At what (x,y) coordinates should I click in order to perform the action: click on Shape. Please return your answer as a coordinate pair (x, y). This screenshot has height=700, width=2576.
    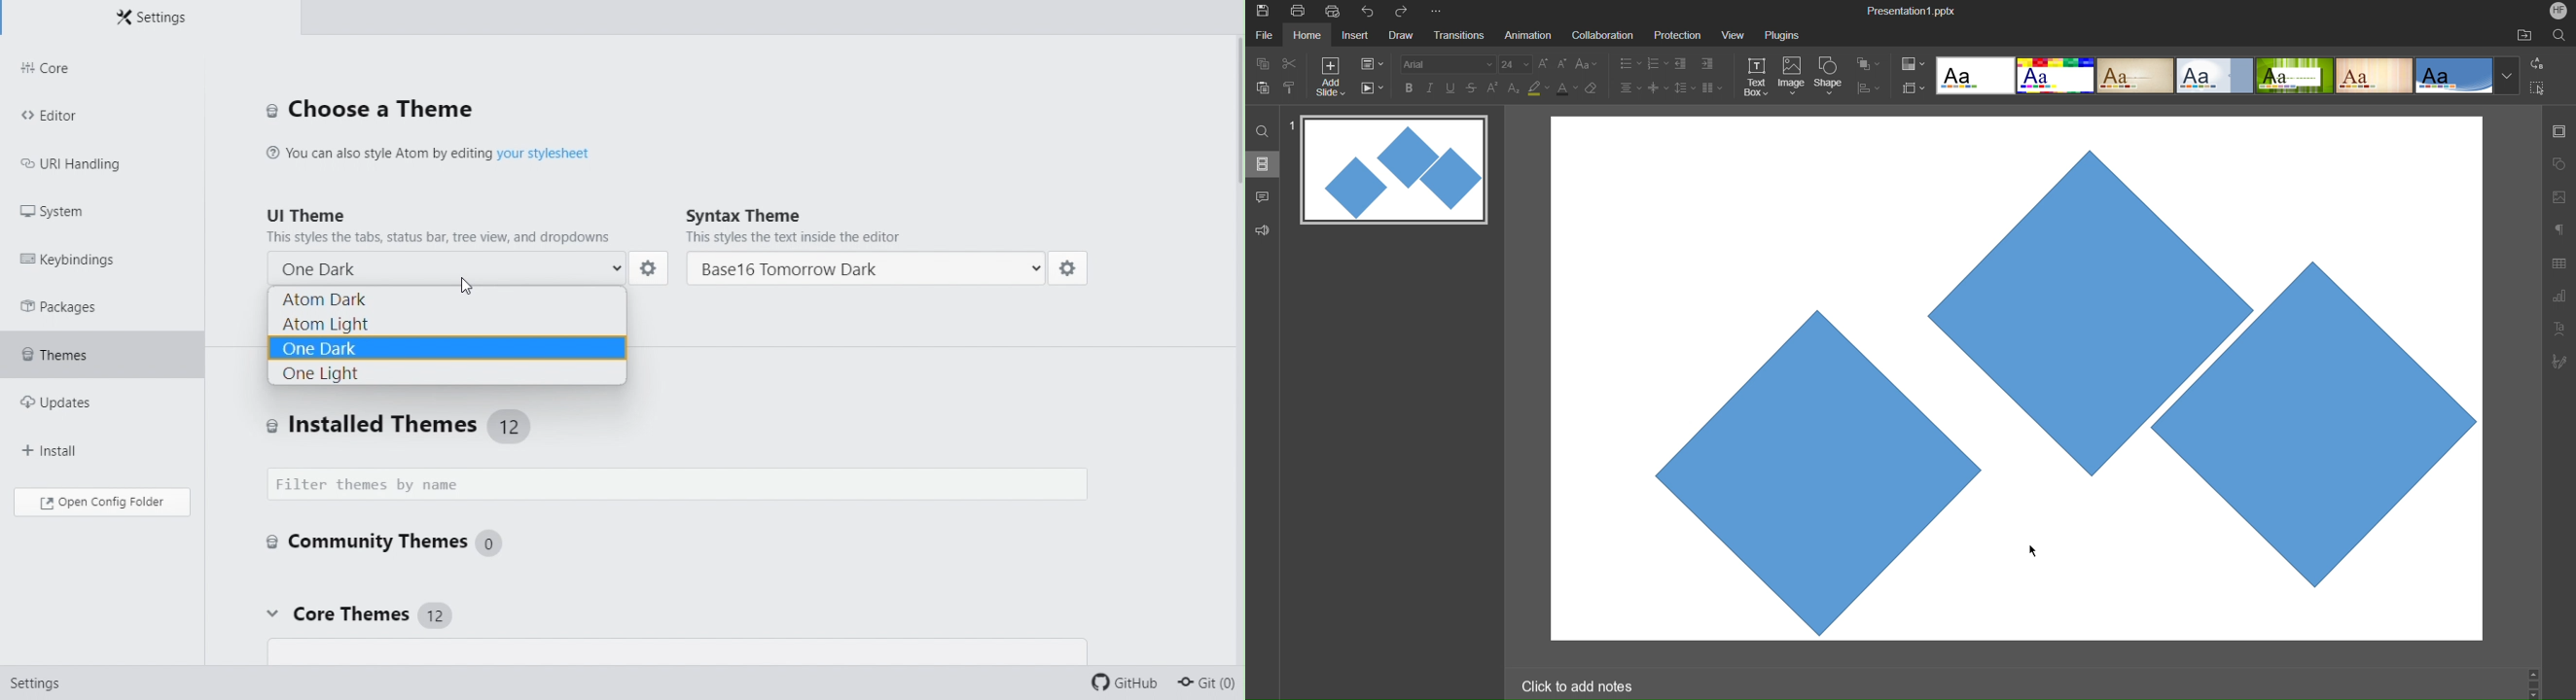
    Looking at the image, I should click on (1830, 78).